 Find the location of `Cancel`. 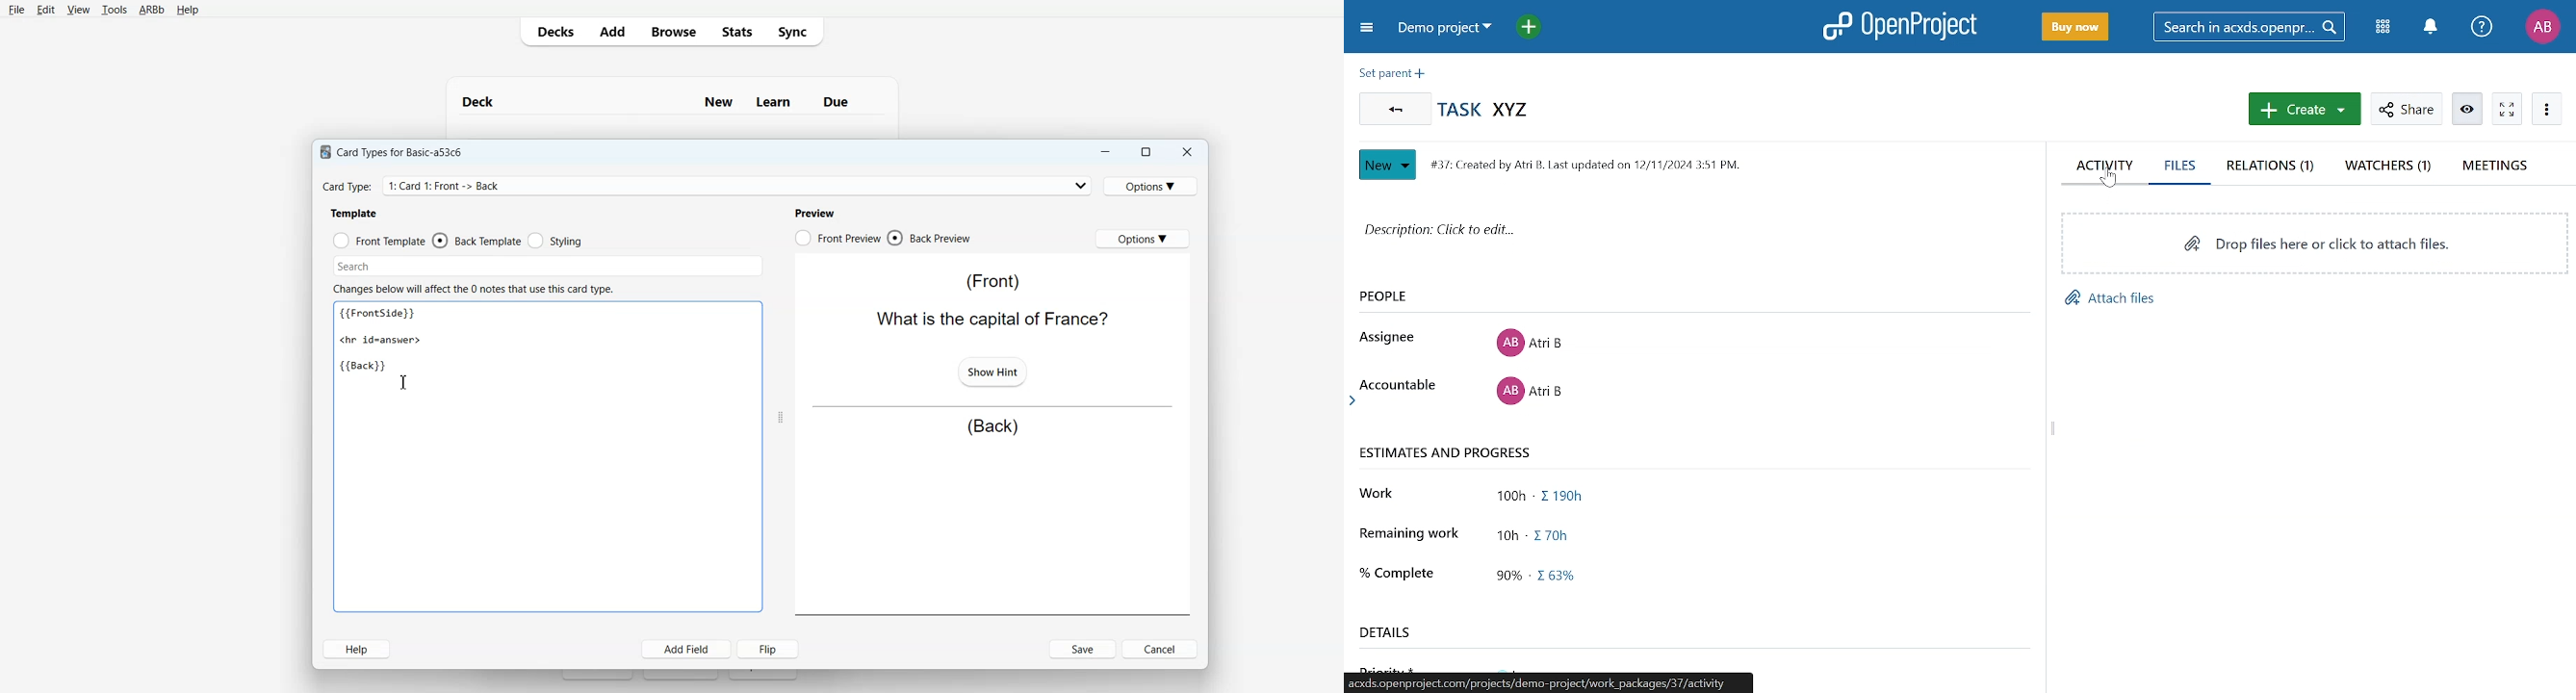

Cancel is located at coordinates (1162, 648).